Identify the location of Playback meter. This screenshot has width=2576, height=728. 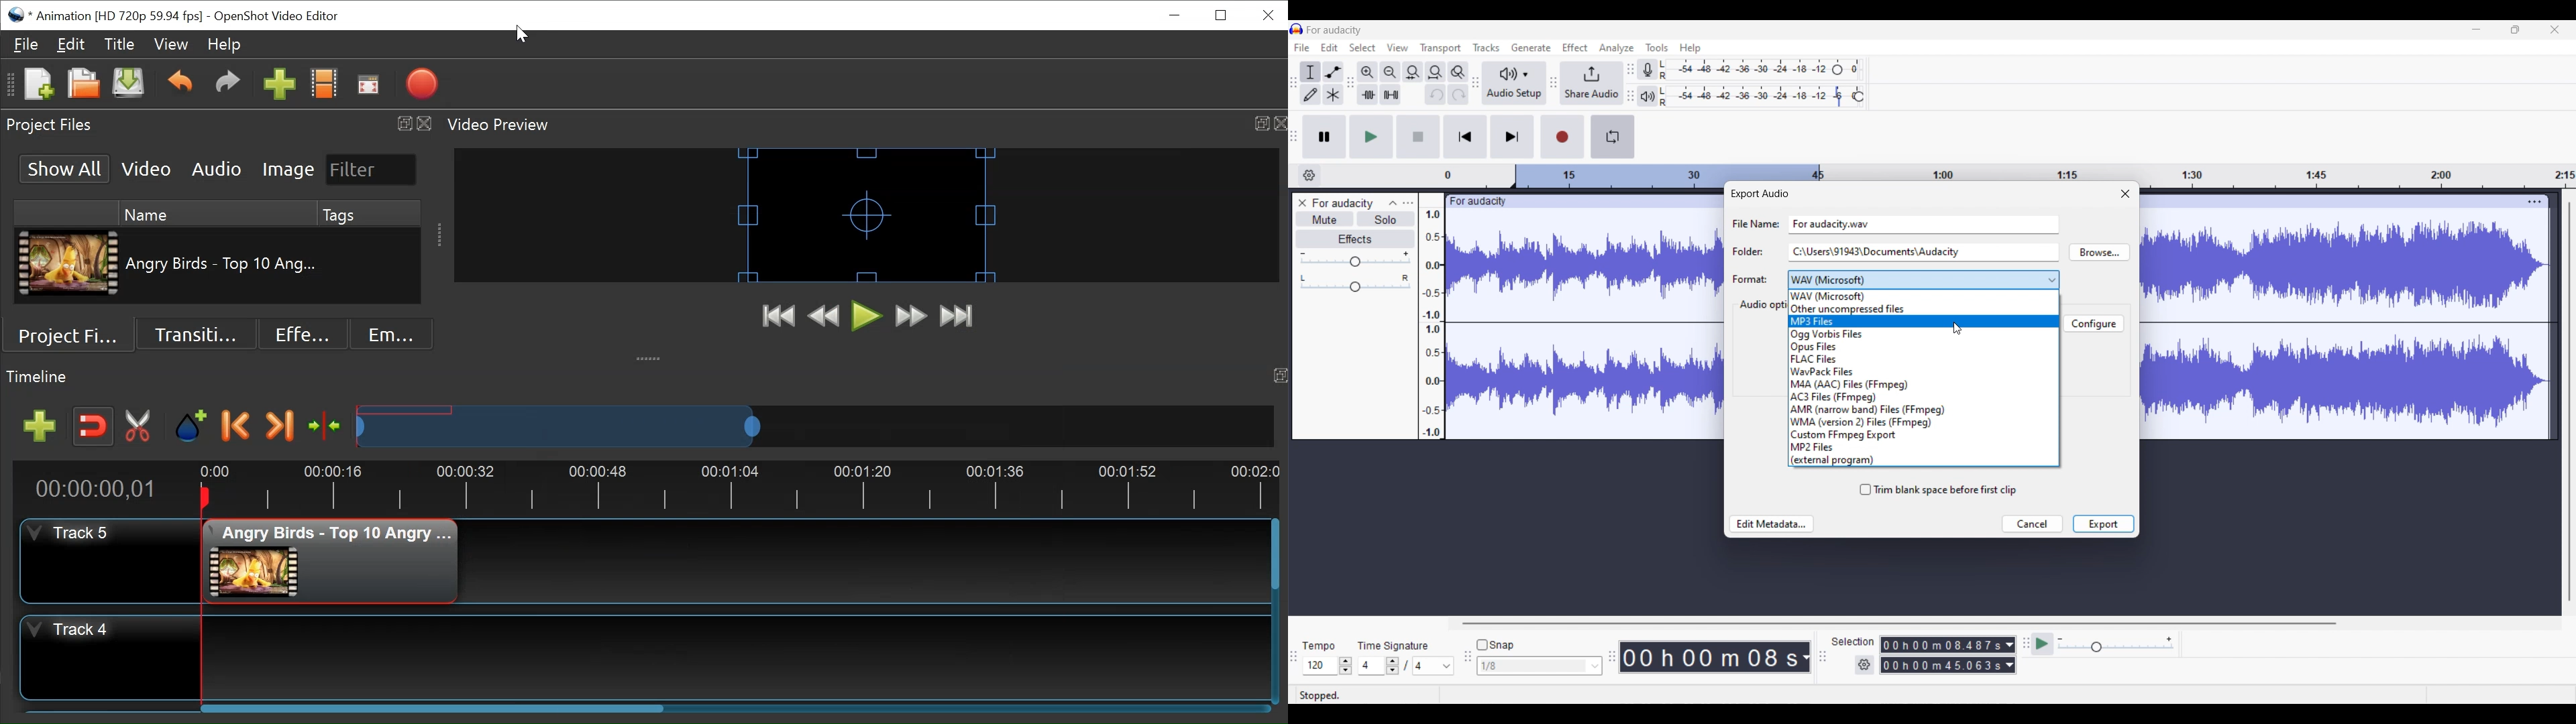
(1647, 97).